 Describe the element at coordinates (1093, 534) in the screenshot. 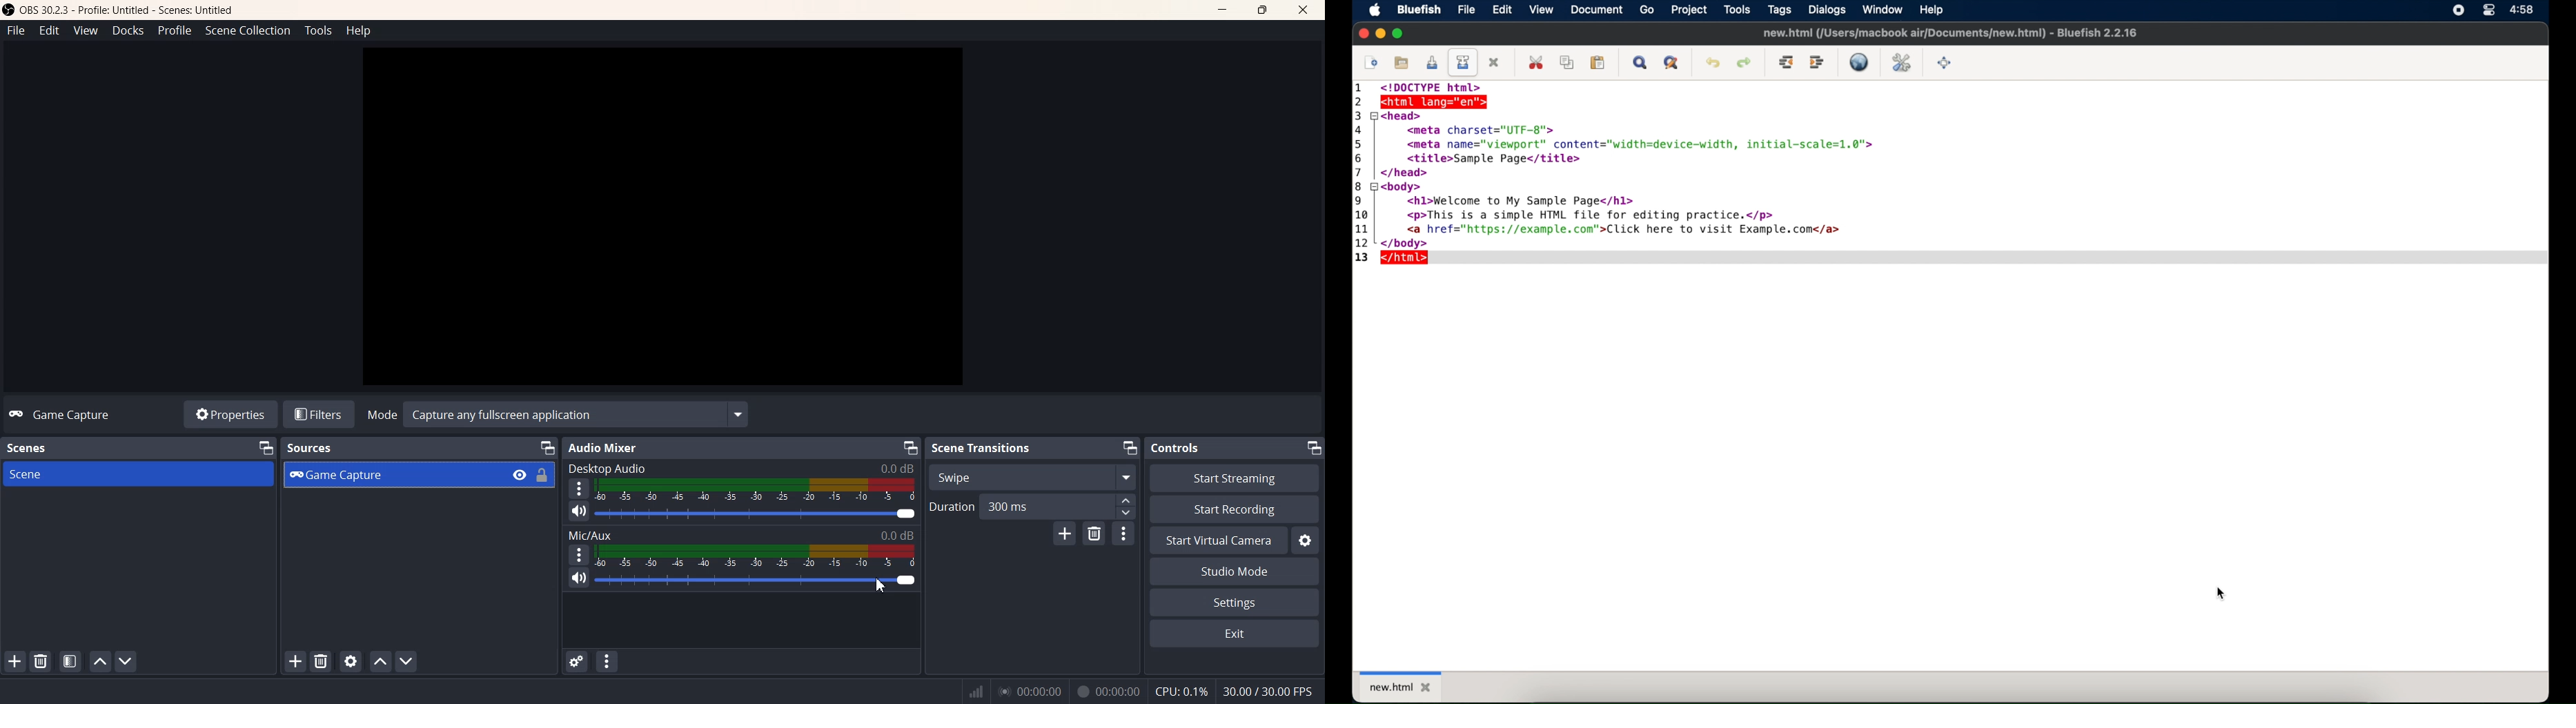

I see `Remove Configurable transition` at that location.